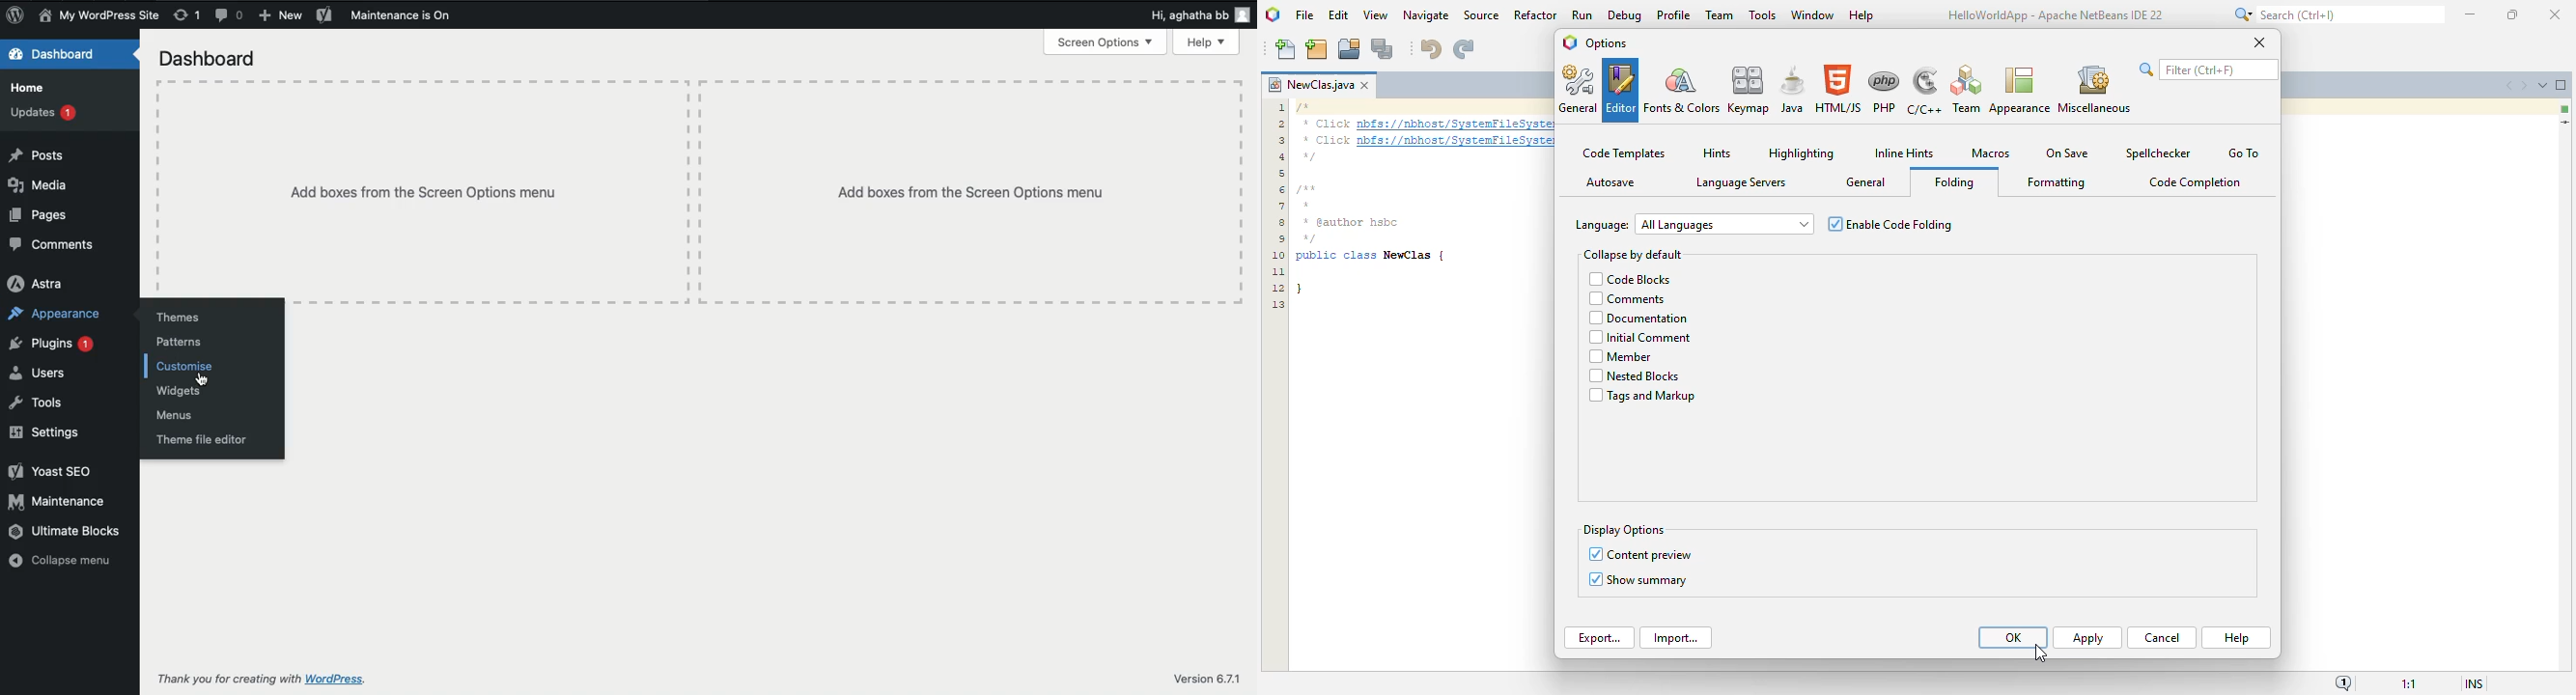 The height and width of the screenshot is (700, 2576). What do you see at coordinates (40, 215) in the screenshot?
I see `Pages` at bounding box center [40, 215].